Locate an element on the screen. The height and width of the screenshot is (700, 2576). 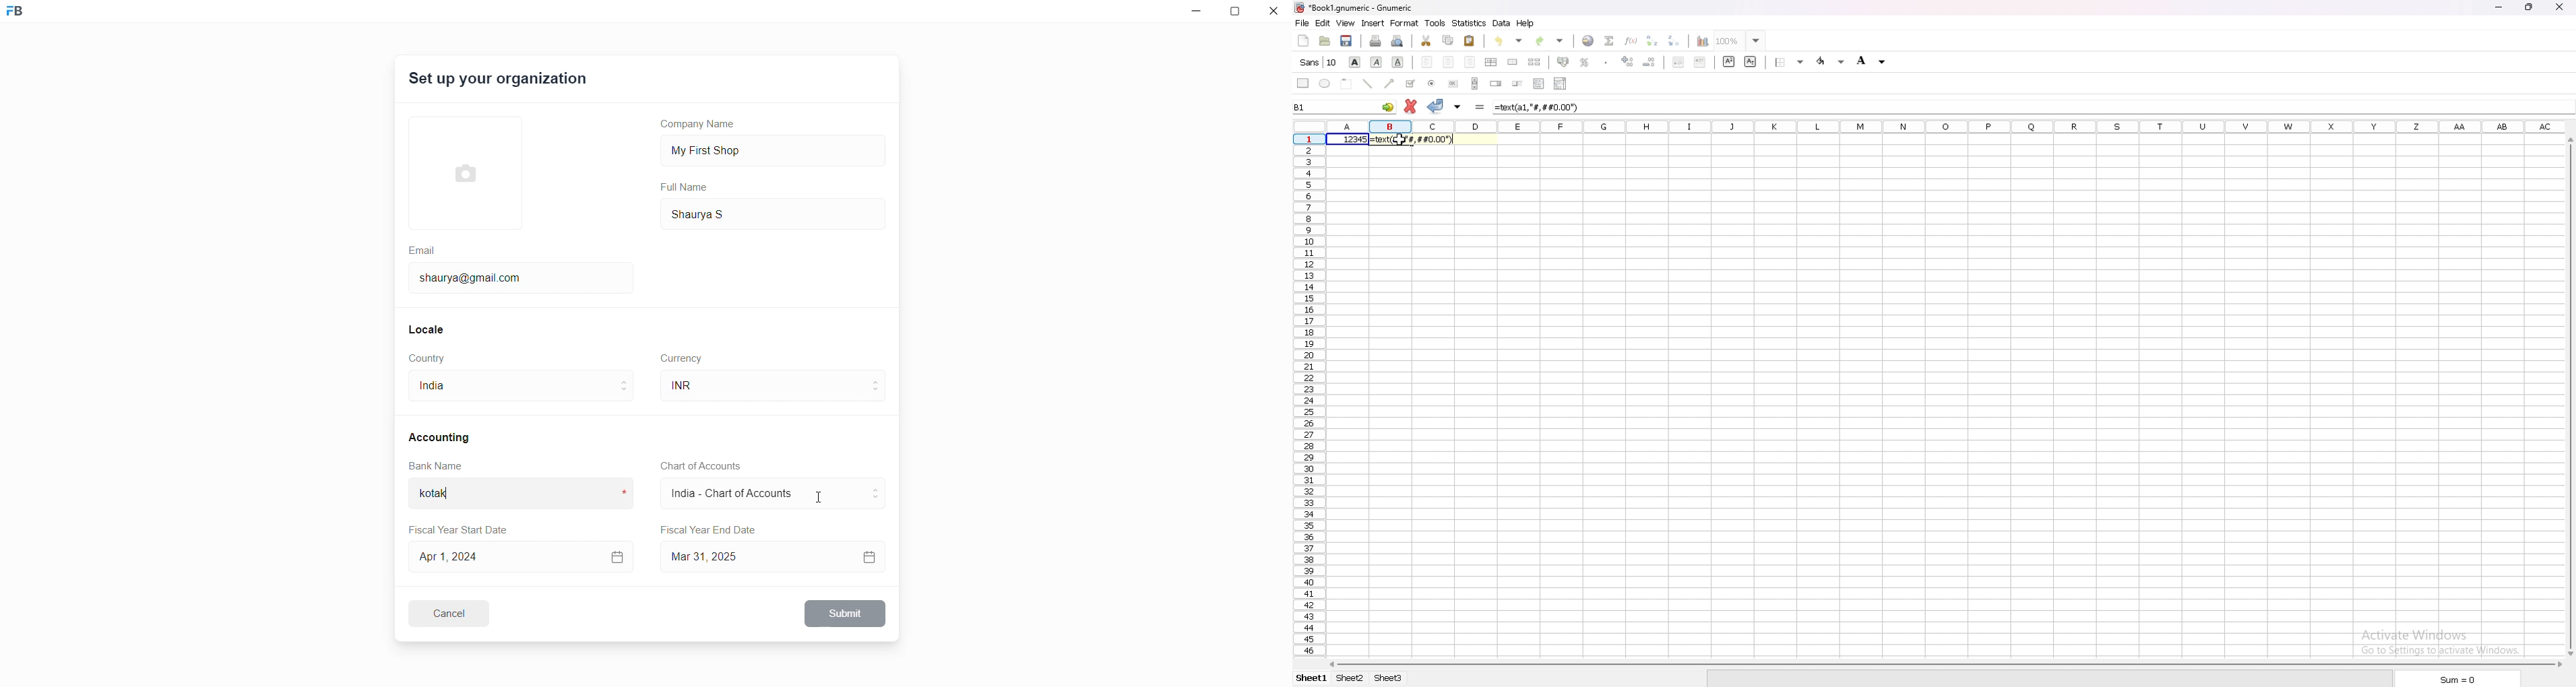
Apr 1, 2024 is located at coordinates (520, 556).